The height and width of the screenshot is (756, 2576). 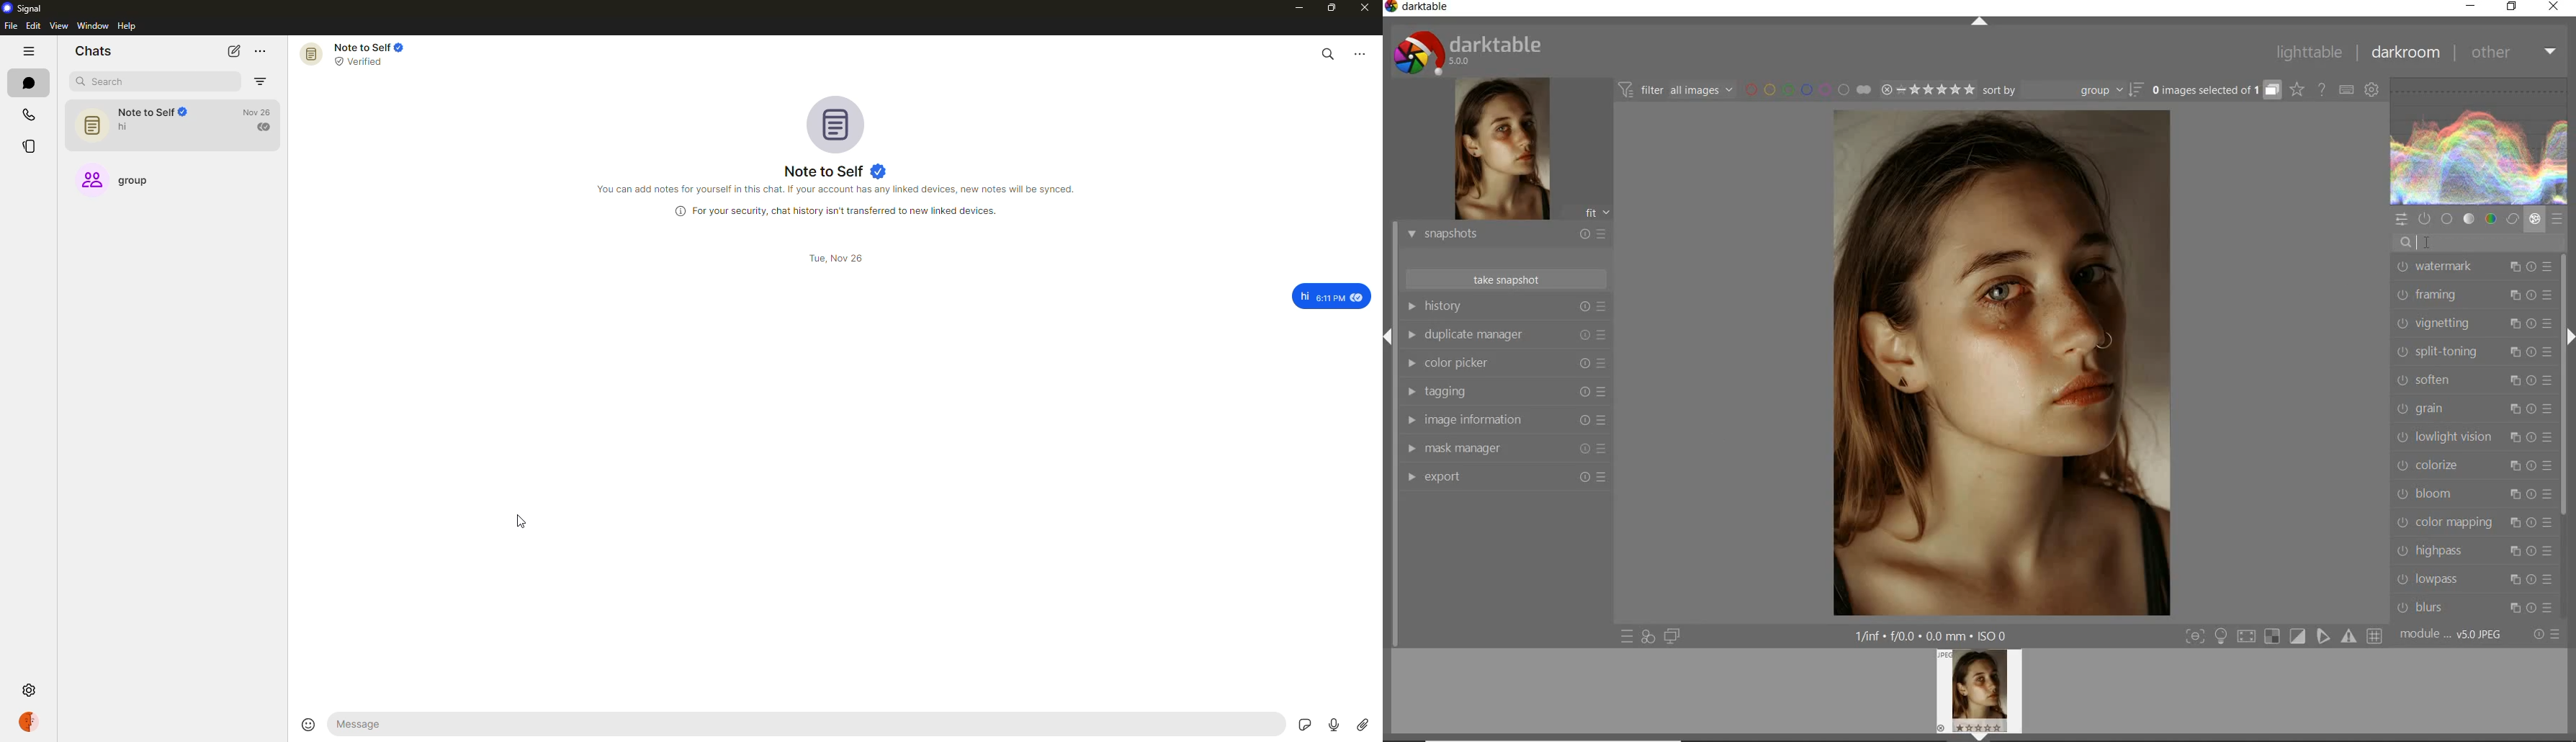 I want to click on module....V5.0jpeg, so click(x=2461, y=636).